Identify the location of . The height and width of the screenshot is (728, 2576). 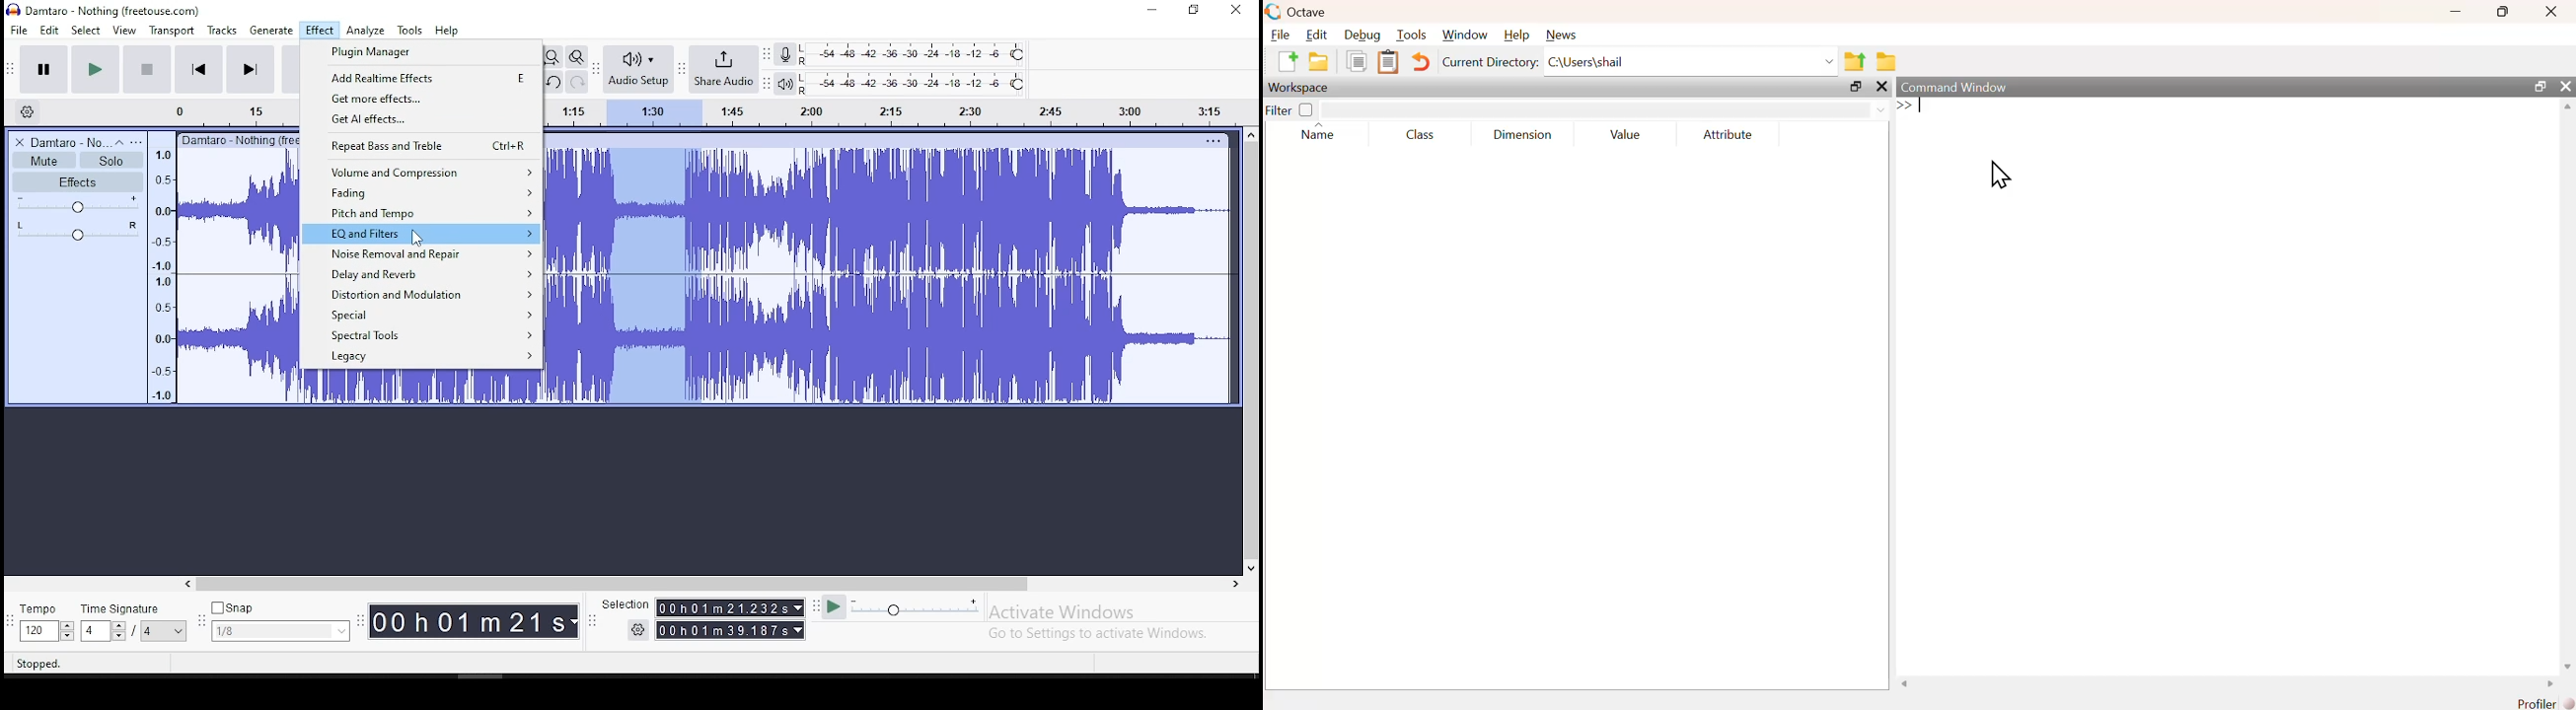
(596, 69).